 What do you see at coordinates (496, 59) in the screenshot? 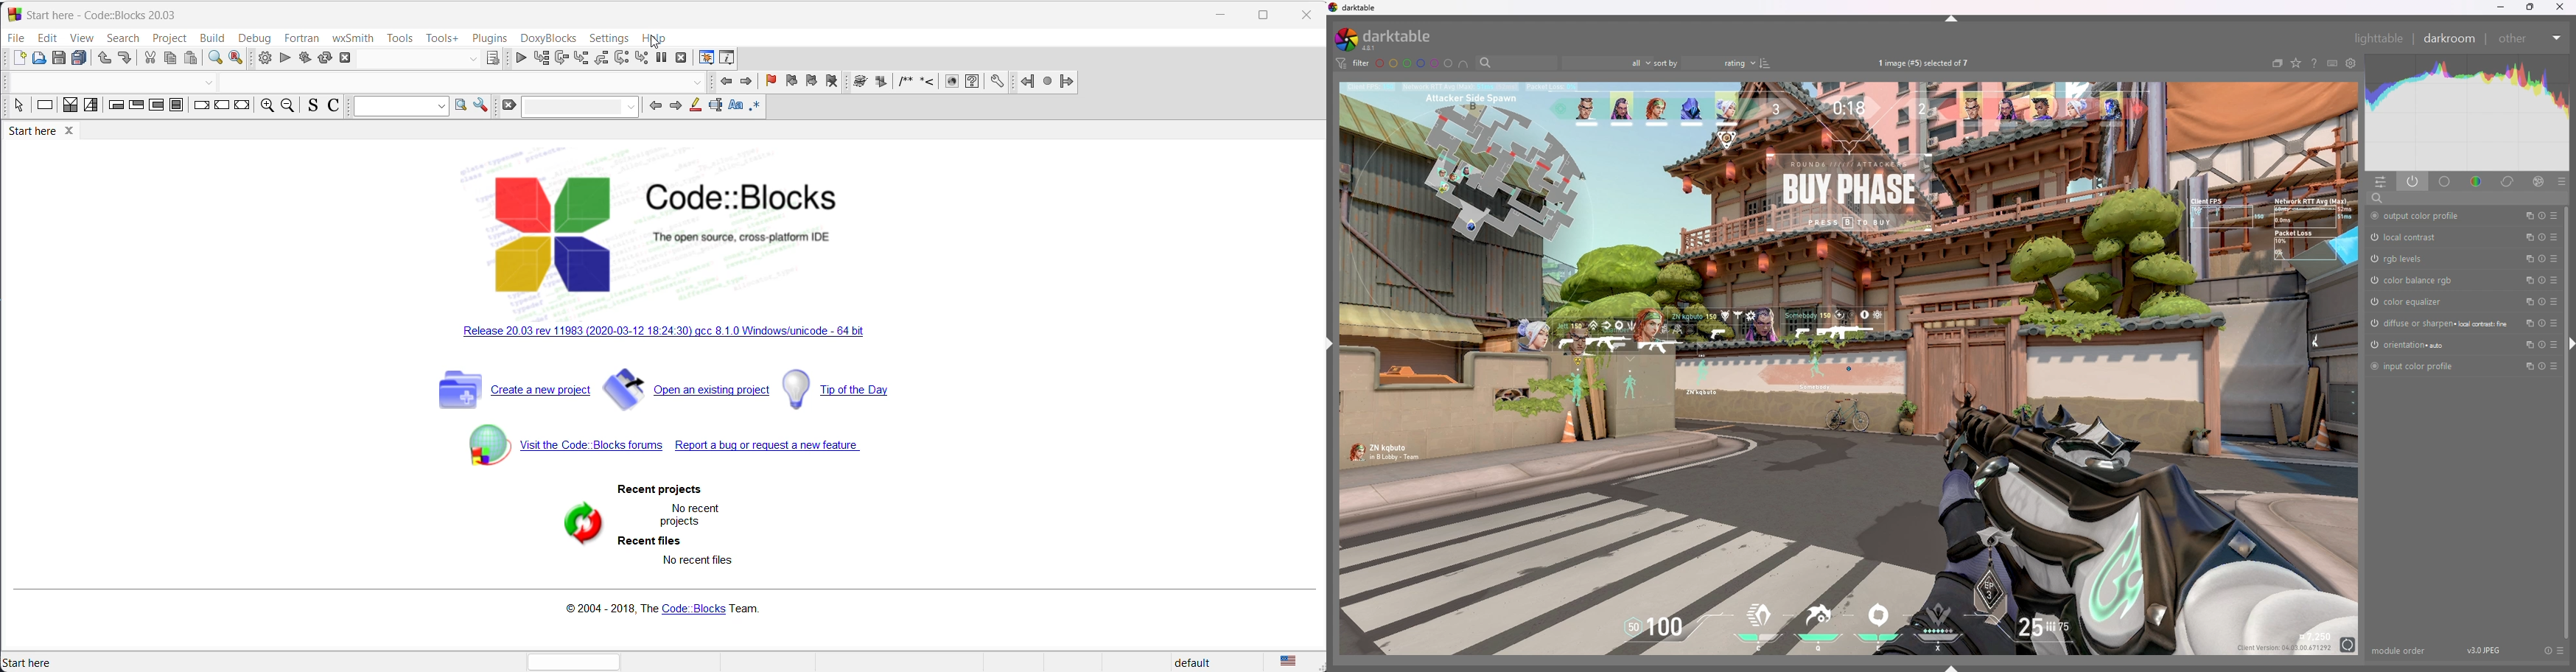
I see `target dialog` at bounding box center [496, 59].